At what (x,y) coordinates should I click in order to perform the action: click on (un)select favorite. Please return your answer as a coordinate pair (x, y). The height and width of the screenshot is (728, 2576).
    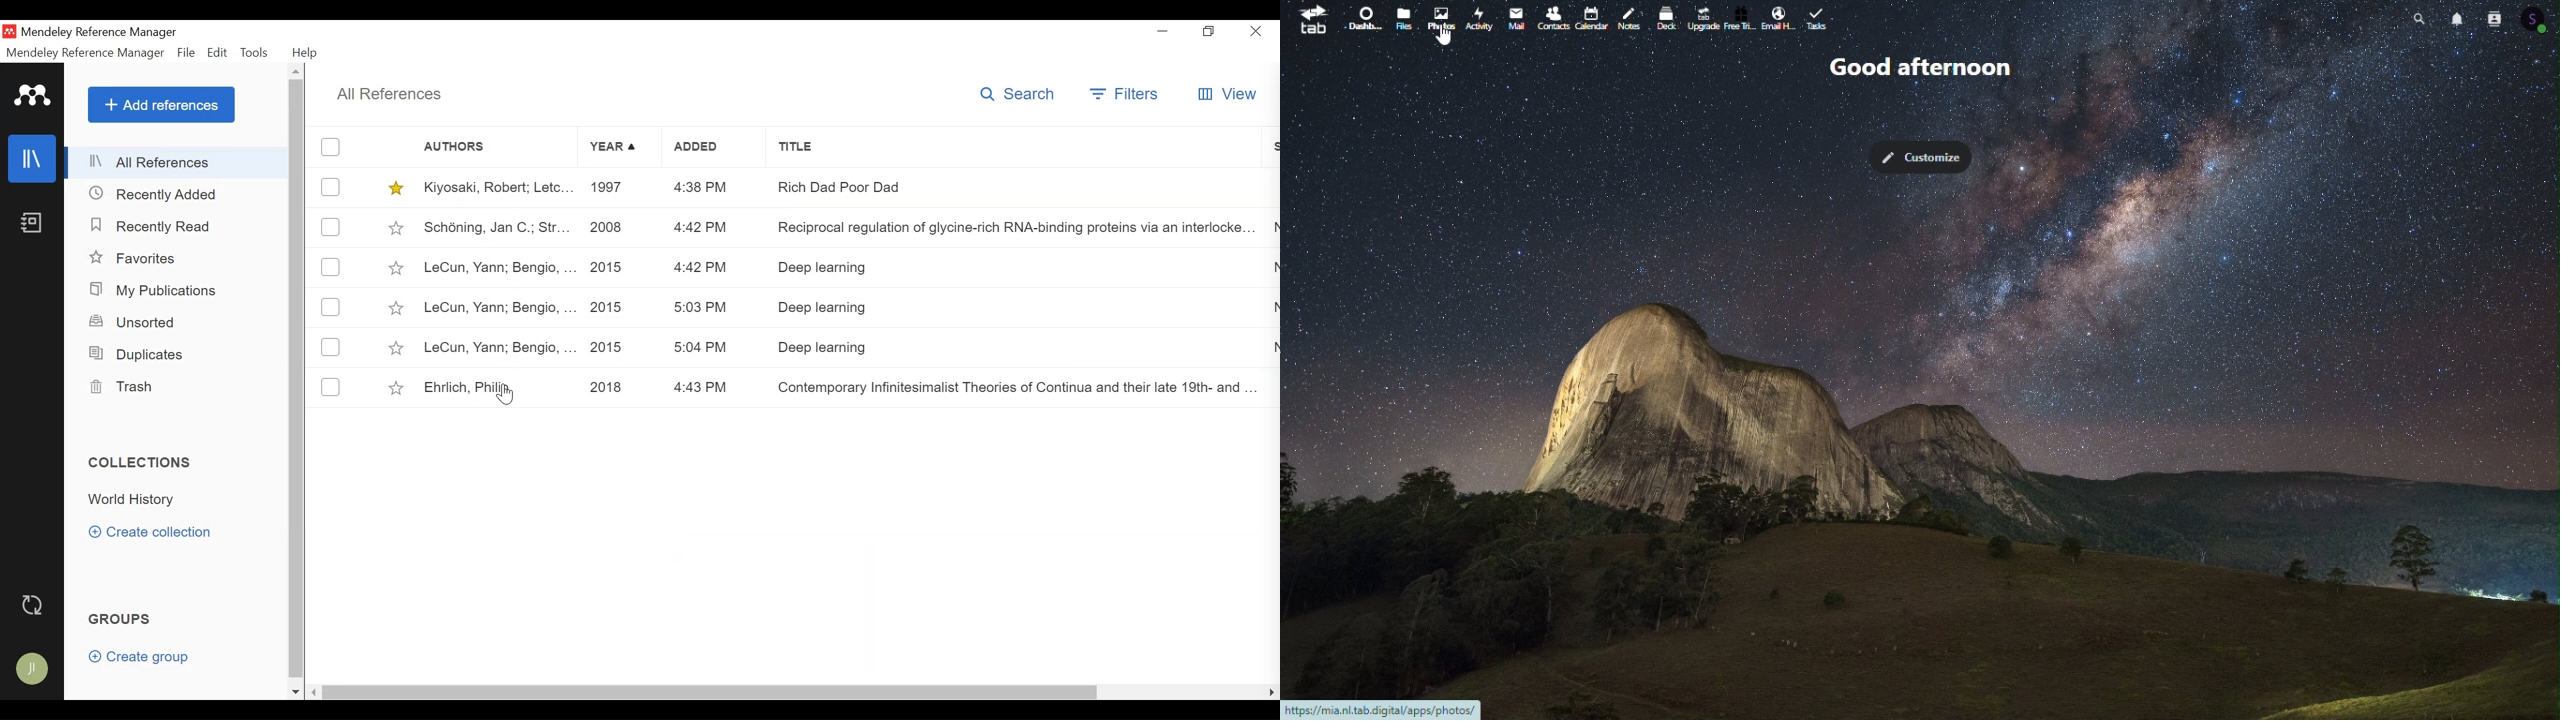
    Looking at the image, I should click on (395, 349).